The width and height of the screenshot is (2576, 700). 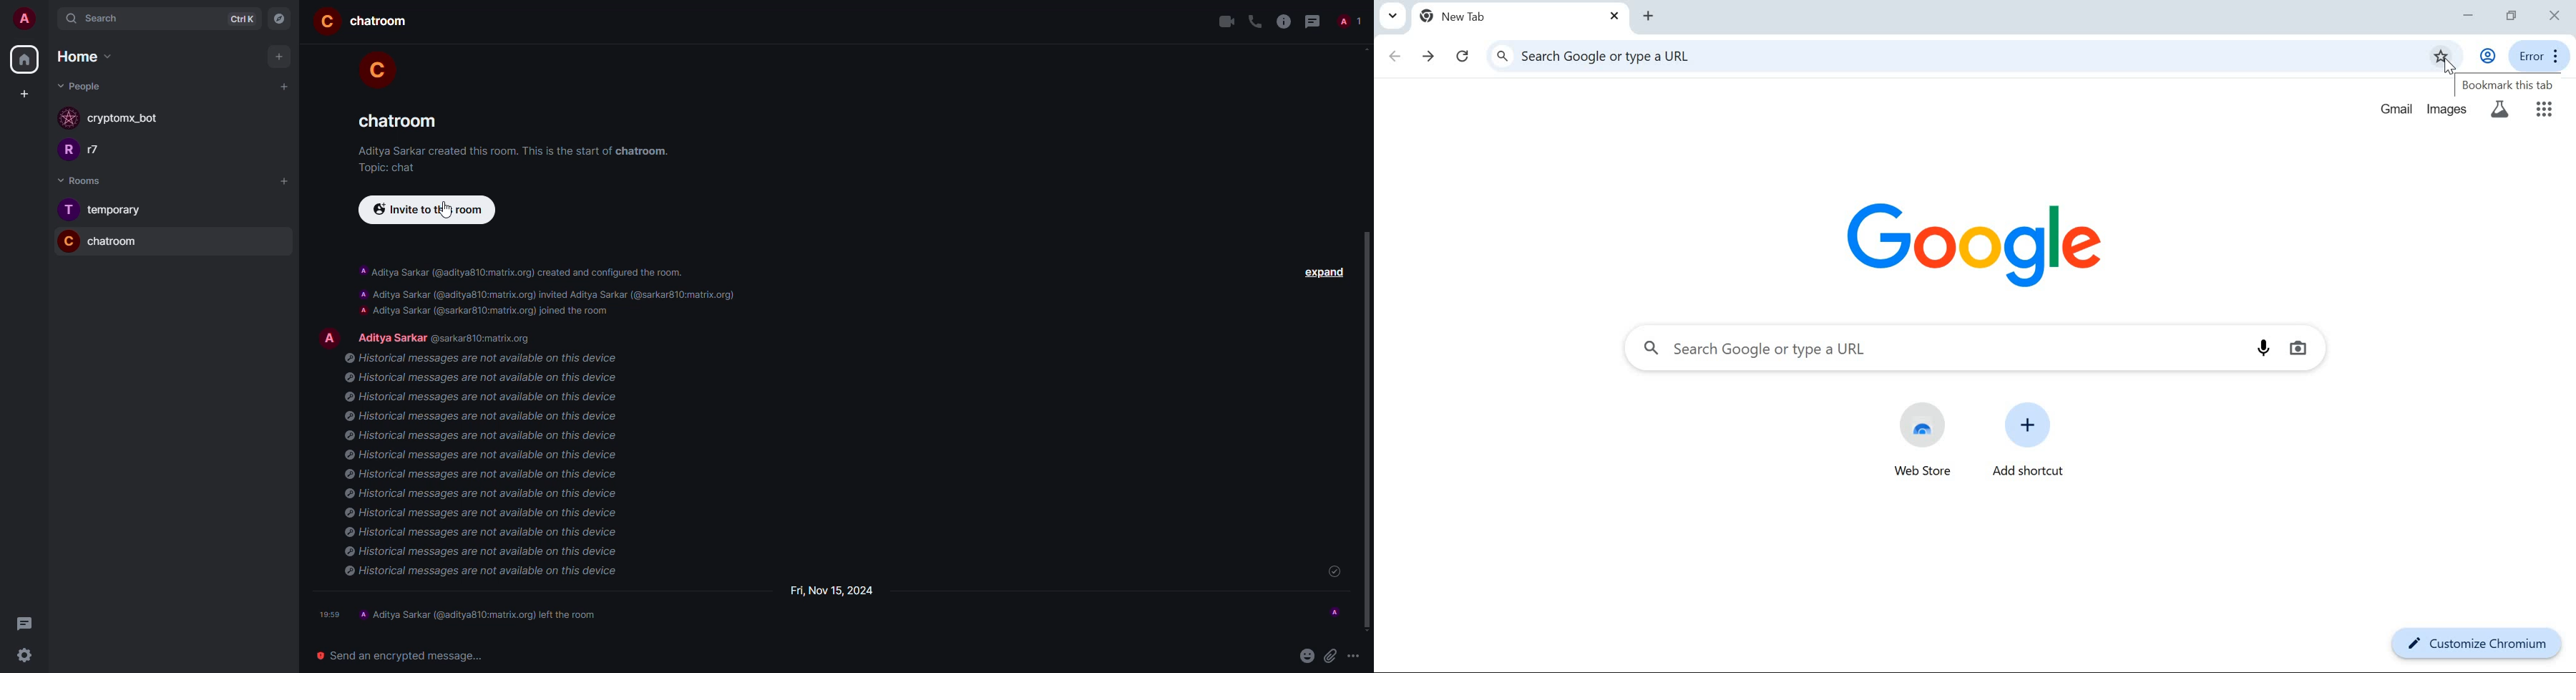 I want to click on id, so click(x=488, y=339).